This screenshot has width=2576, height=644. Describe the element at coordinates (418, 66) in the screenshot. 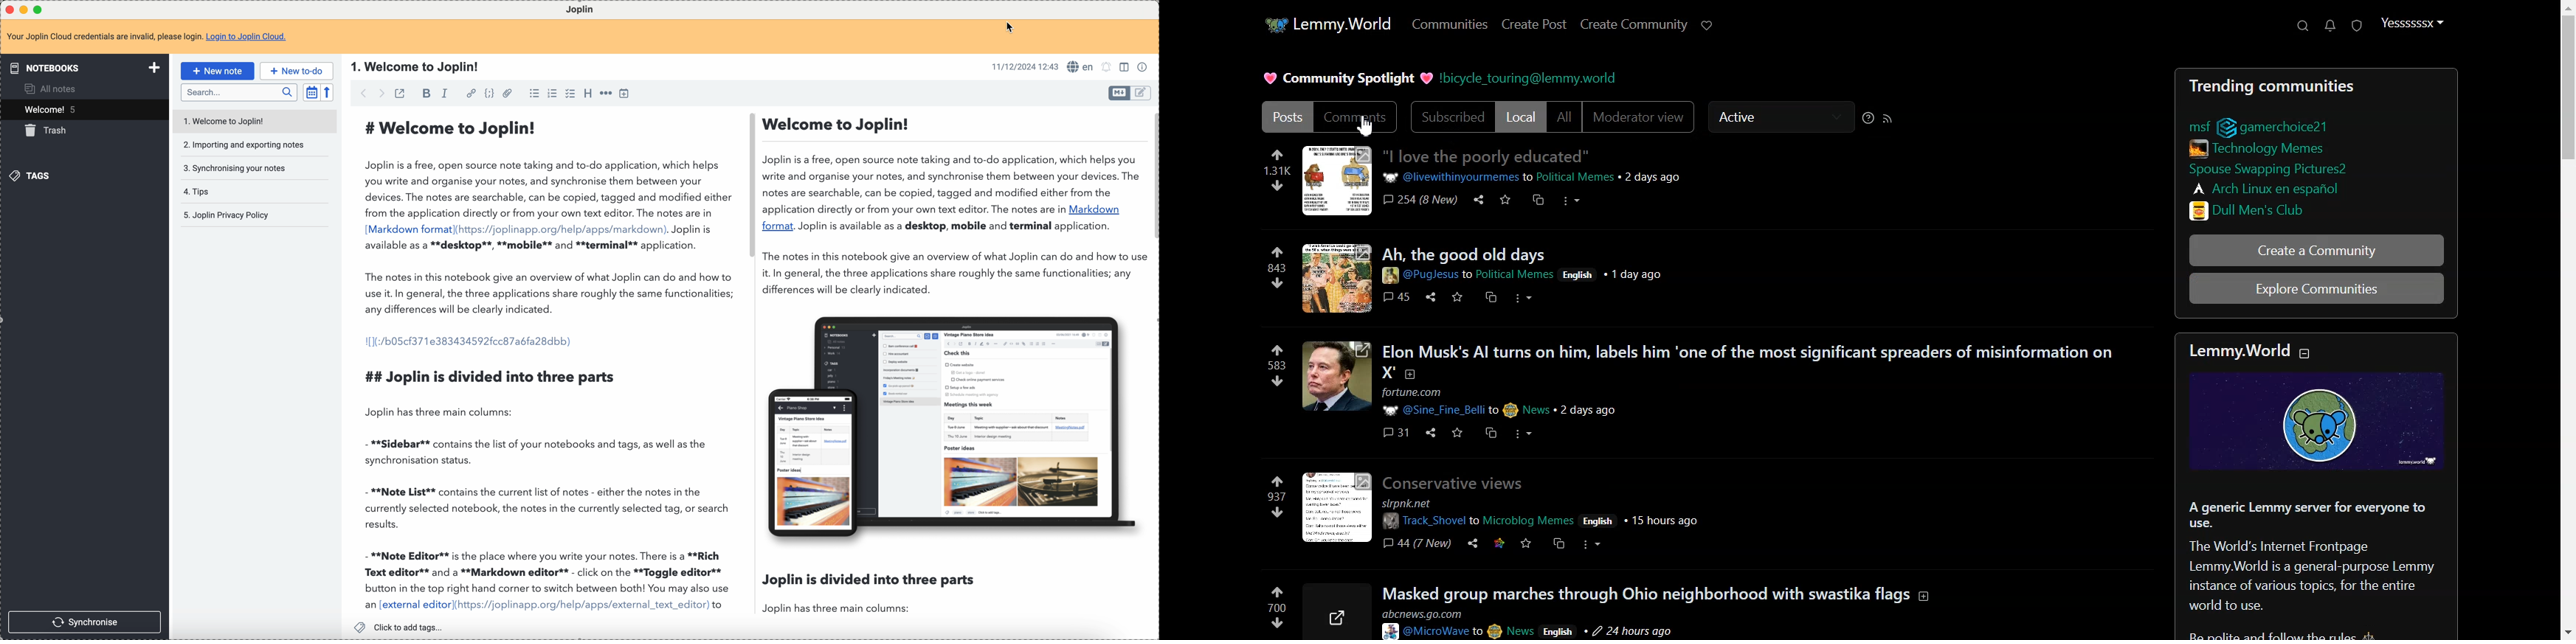

I see `1. Welcome to Joplin!` at that location.